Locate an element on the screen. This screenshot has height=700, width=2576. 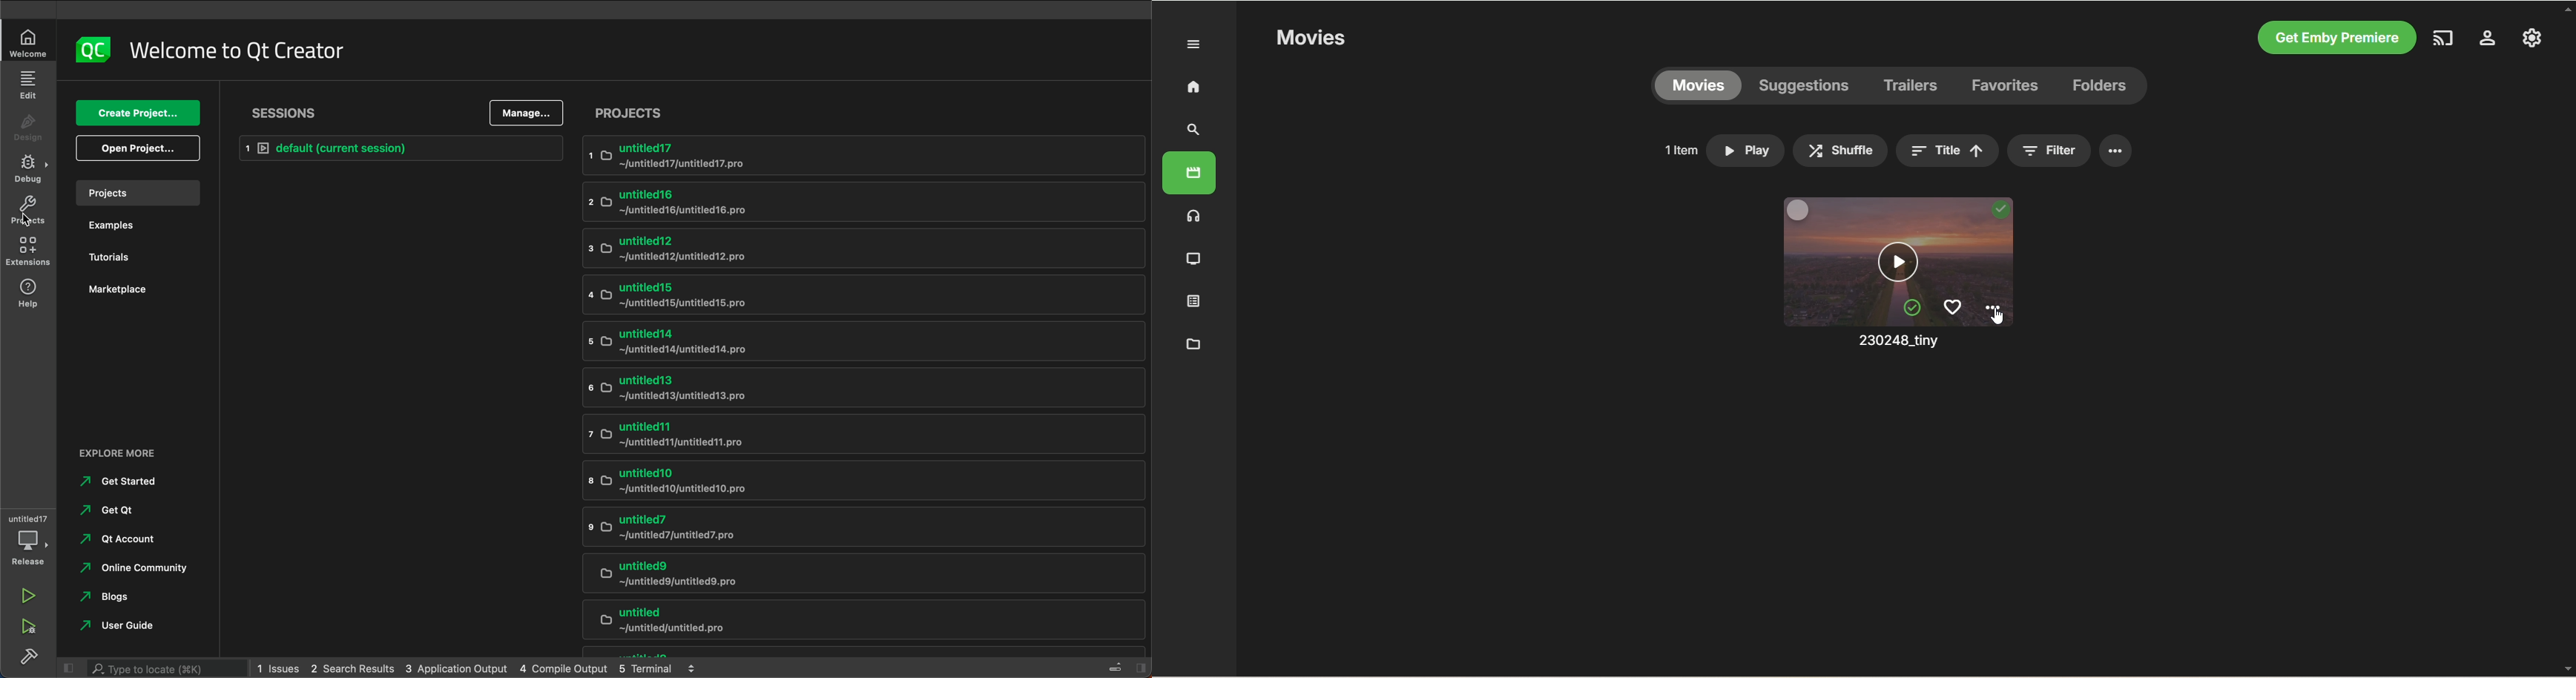
tutorials is located at coordinates (138, 257).